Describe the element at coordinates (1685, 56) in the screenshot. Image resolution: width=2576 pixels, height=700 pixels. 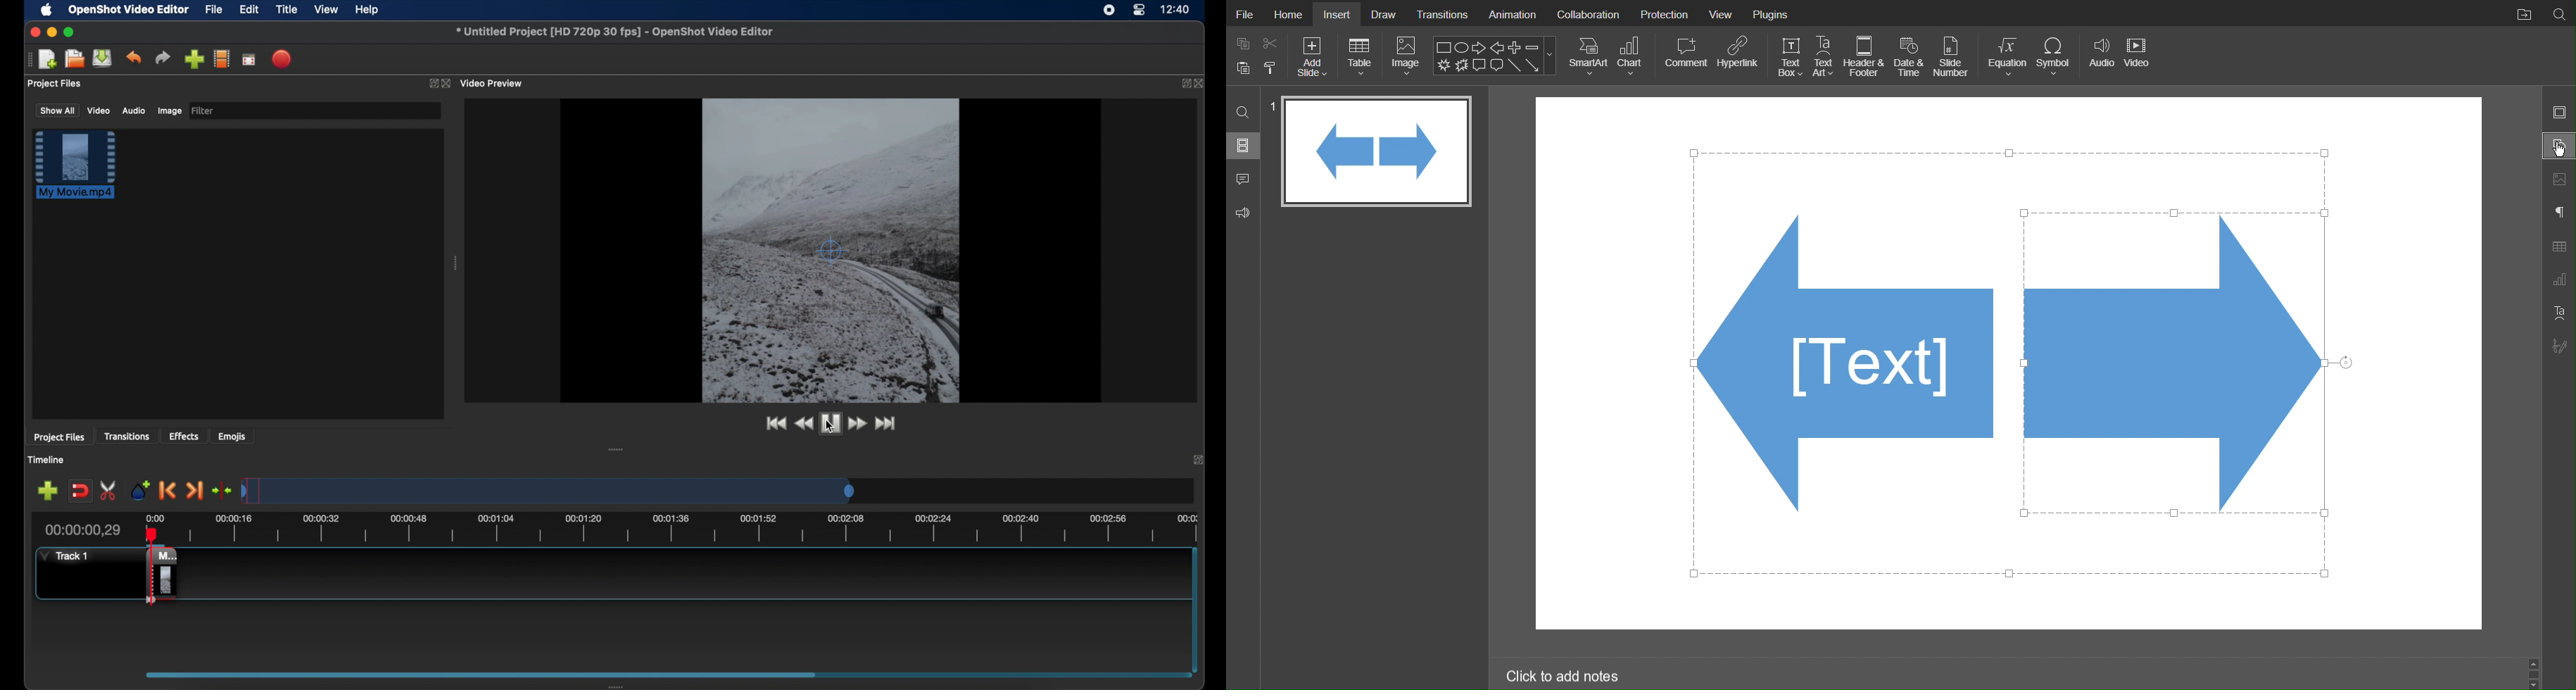
I see `Comment ` at that location.